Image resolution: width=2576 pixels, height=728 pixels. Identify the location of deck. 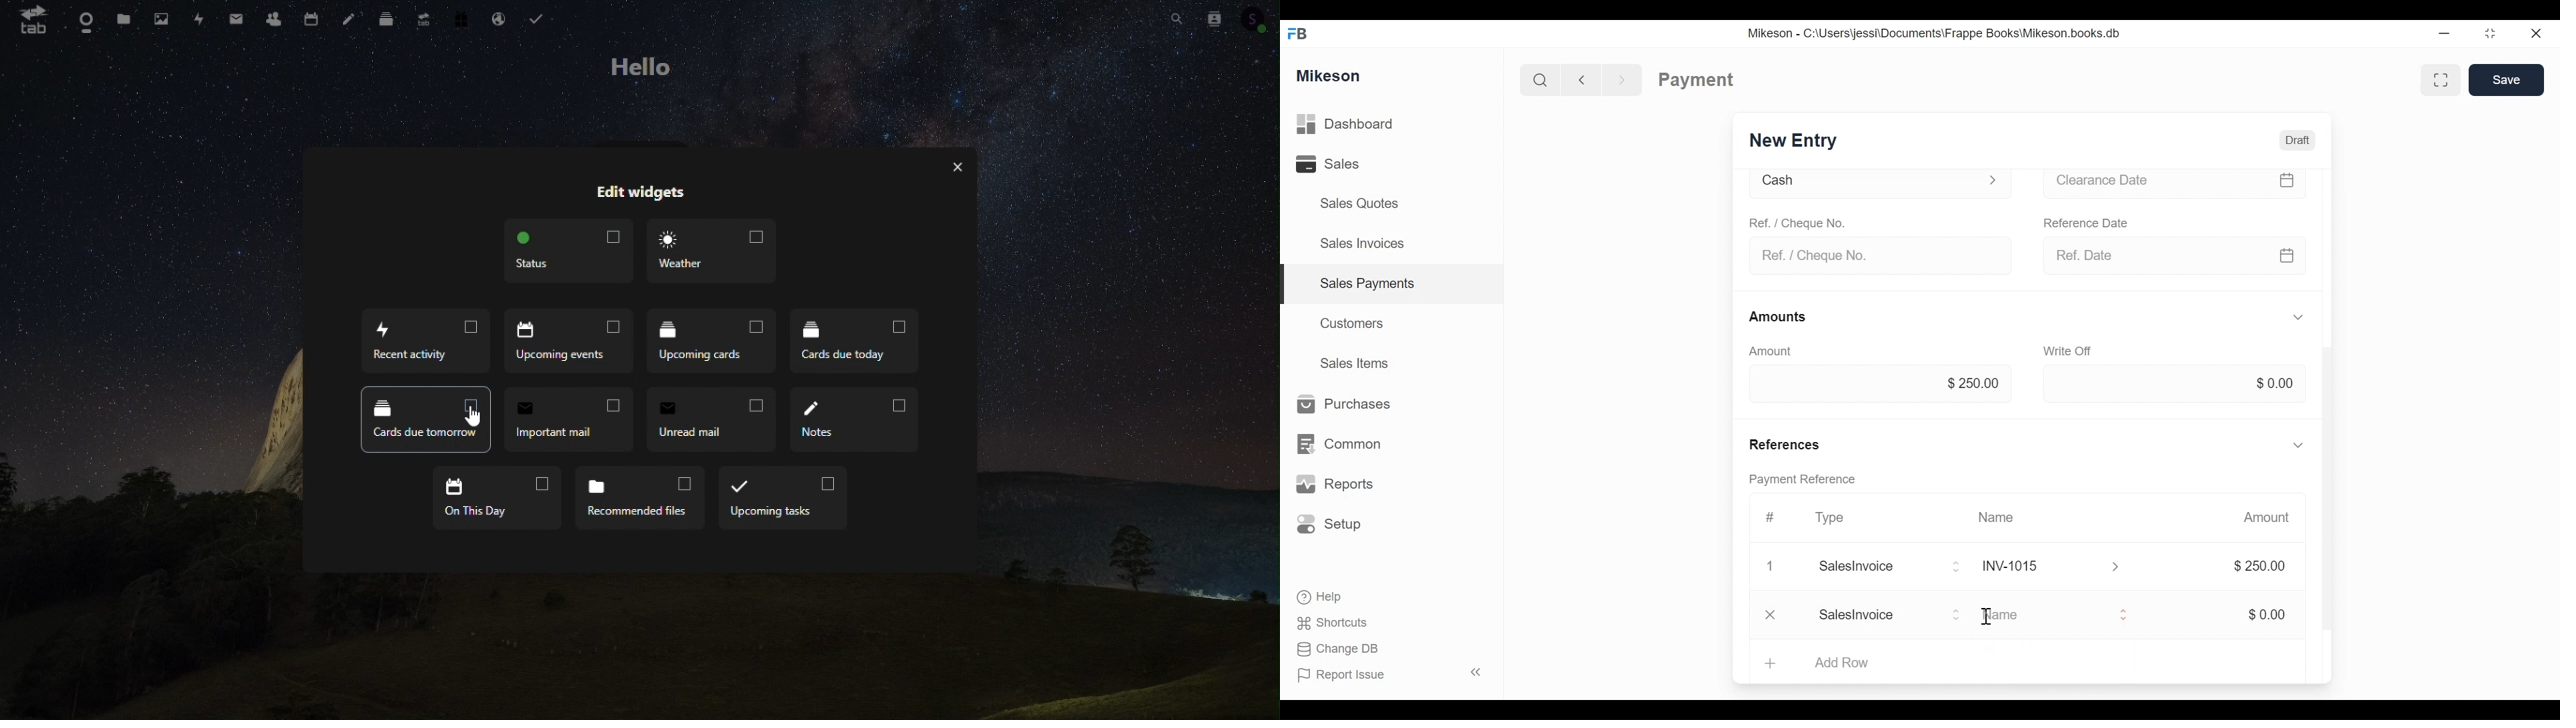
(383, 17).